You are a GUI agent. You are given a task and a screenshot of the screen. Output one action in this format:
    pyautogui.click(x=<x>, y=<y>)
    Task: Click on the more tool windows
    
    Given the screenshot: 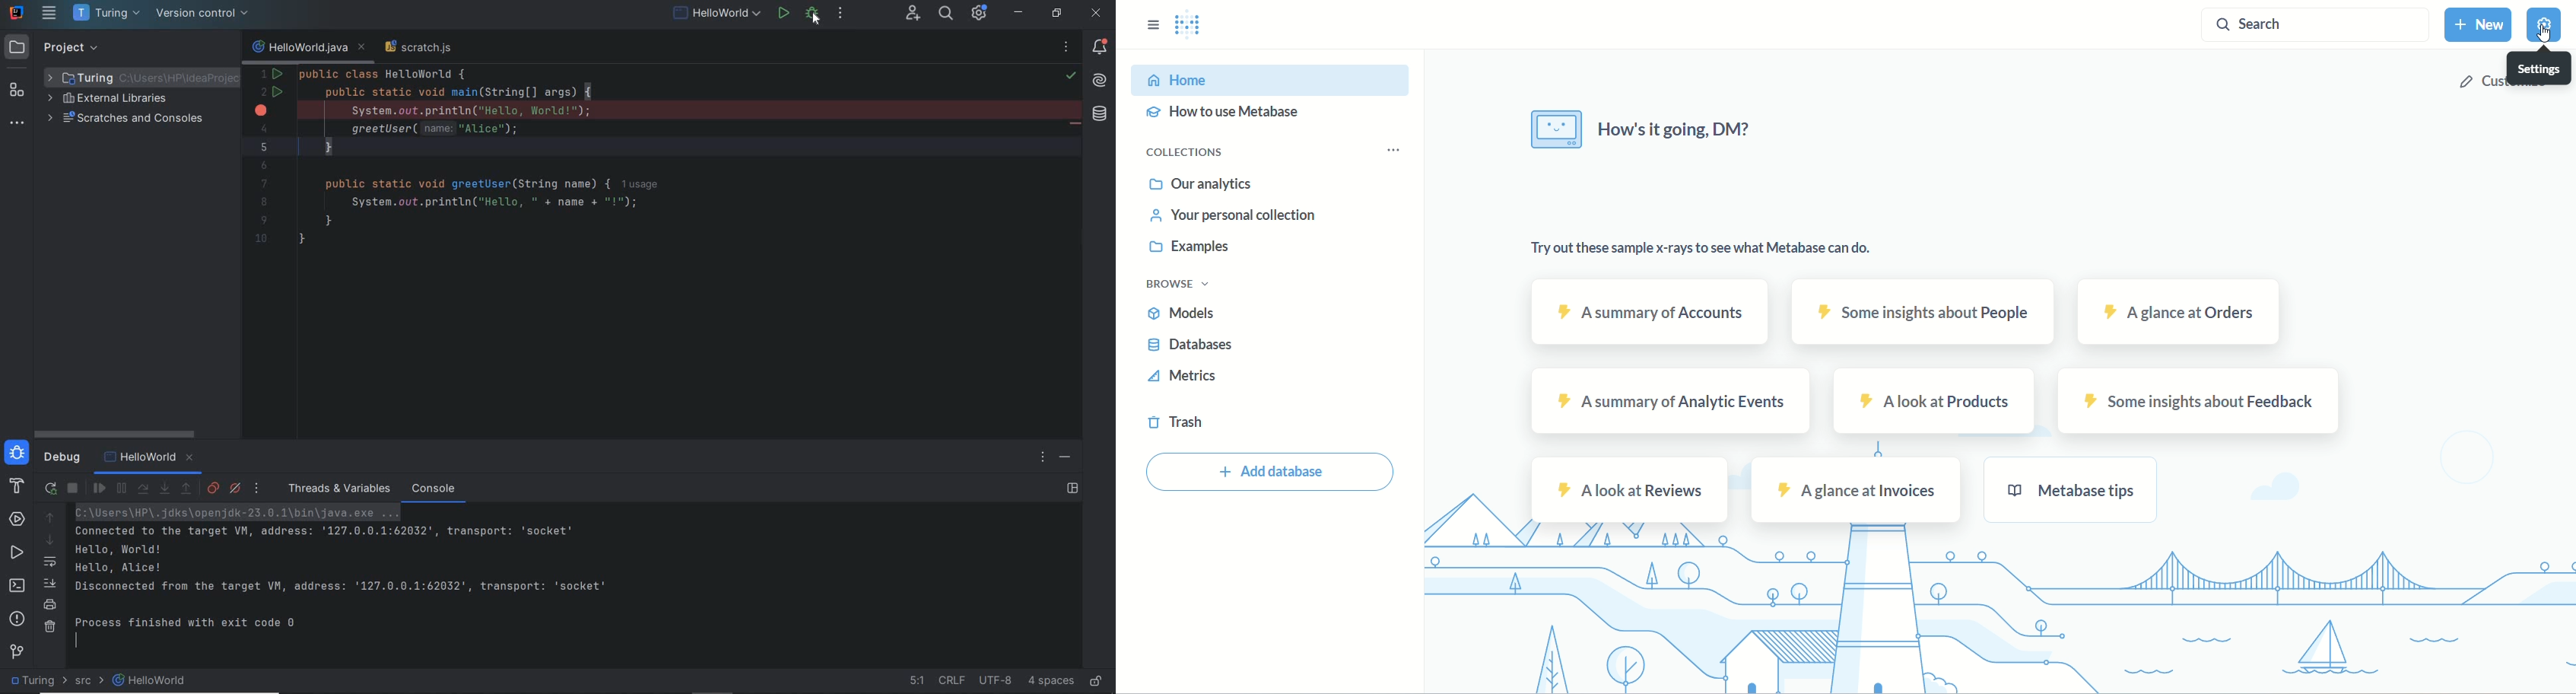 What is the action you would take?
    pyautogui.click(x=15, y=124)
    